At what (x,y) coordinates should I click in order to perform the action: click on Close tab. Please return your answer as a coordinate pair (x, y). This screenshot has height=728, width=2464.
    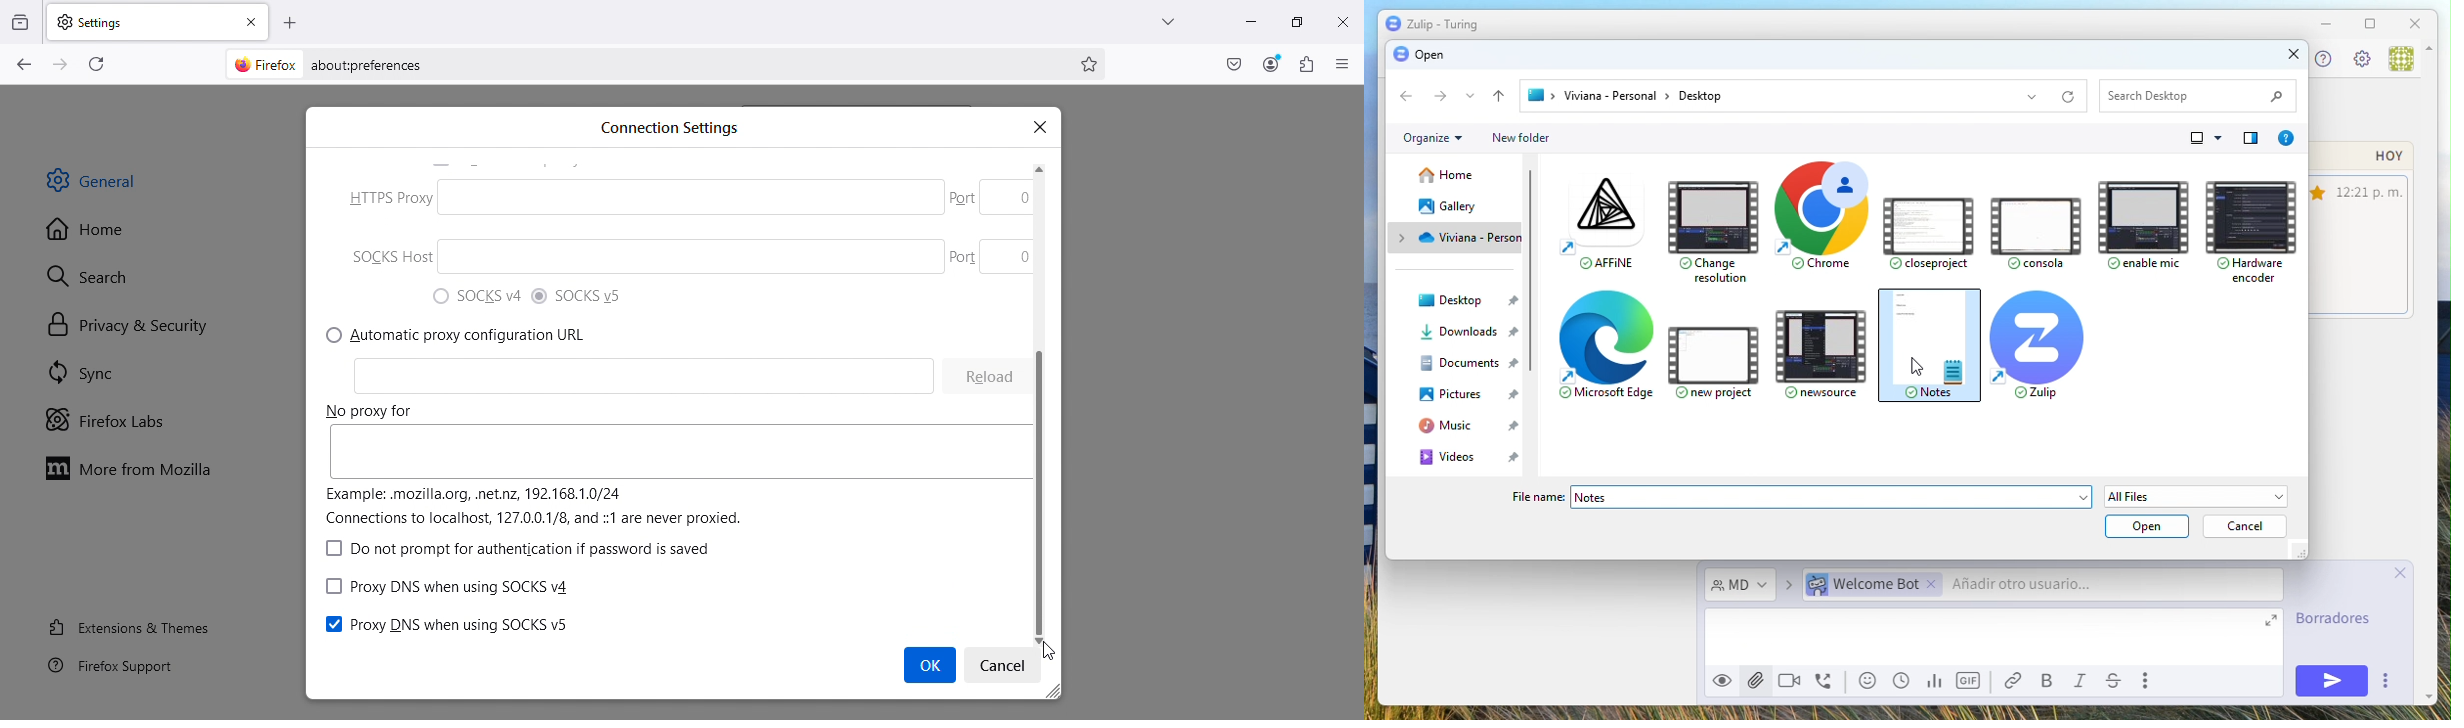
    Looking at the image, I should click on (255, 21).